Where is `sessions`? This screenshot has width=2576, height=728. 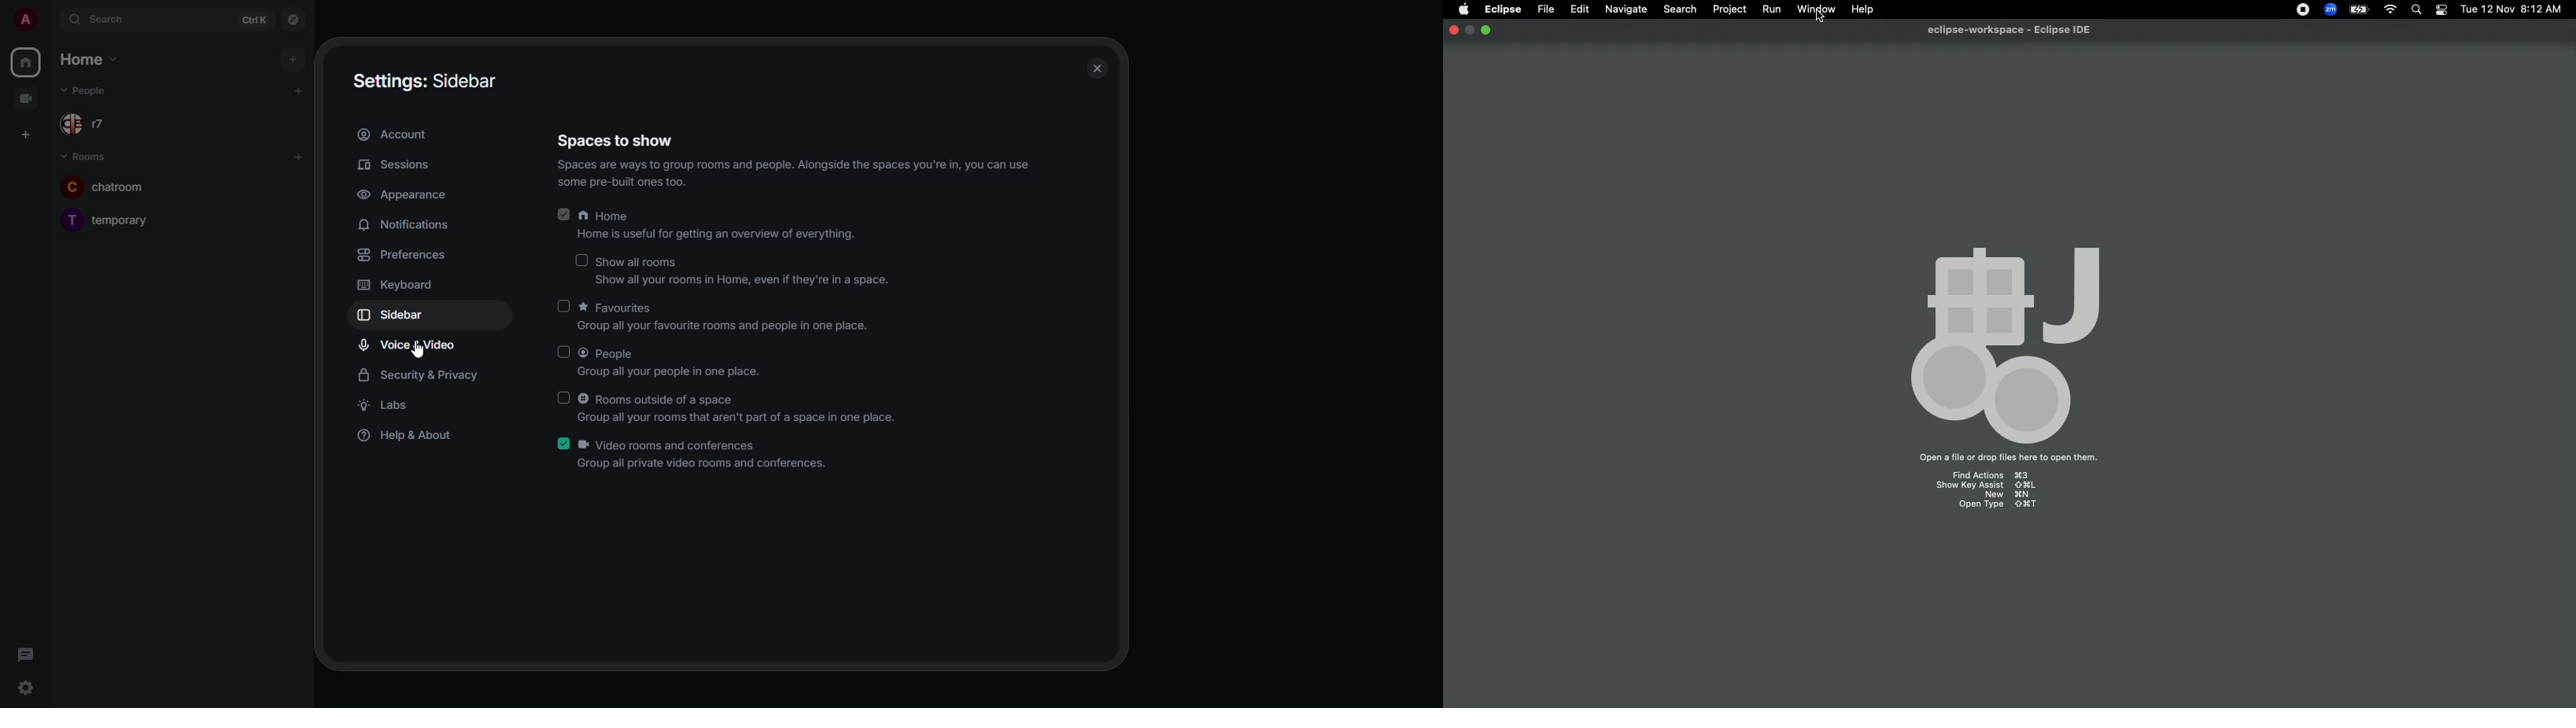
sessions is located at coordinates (398, 166).